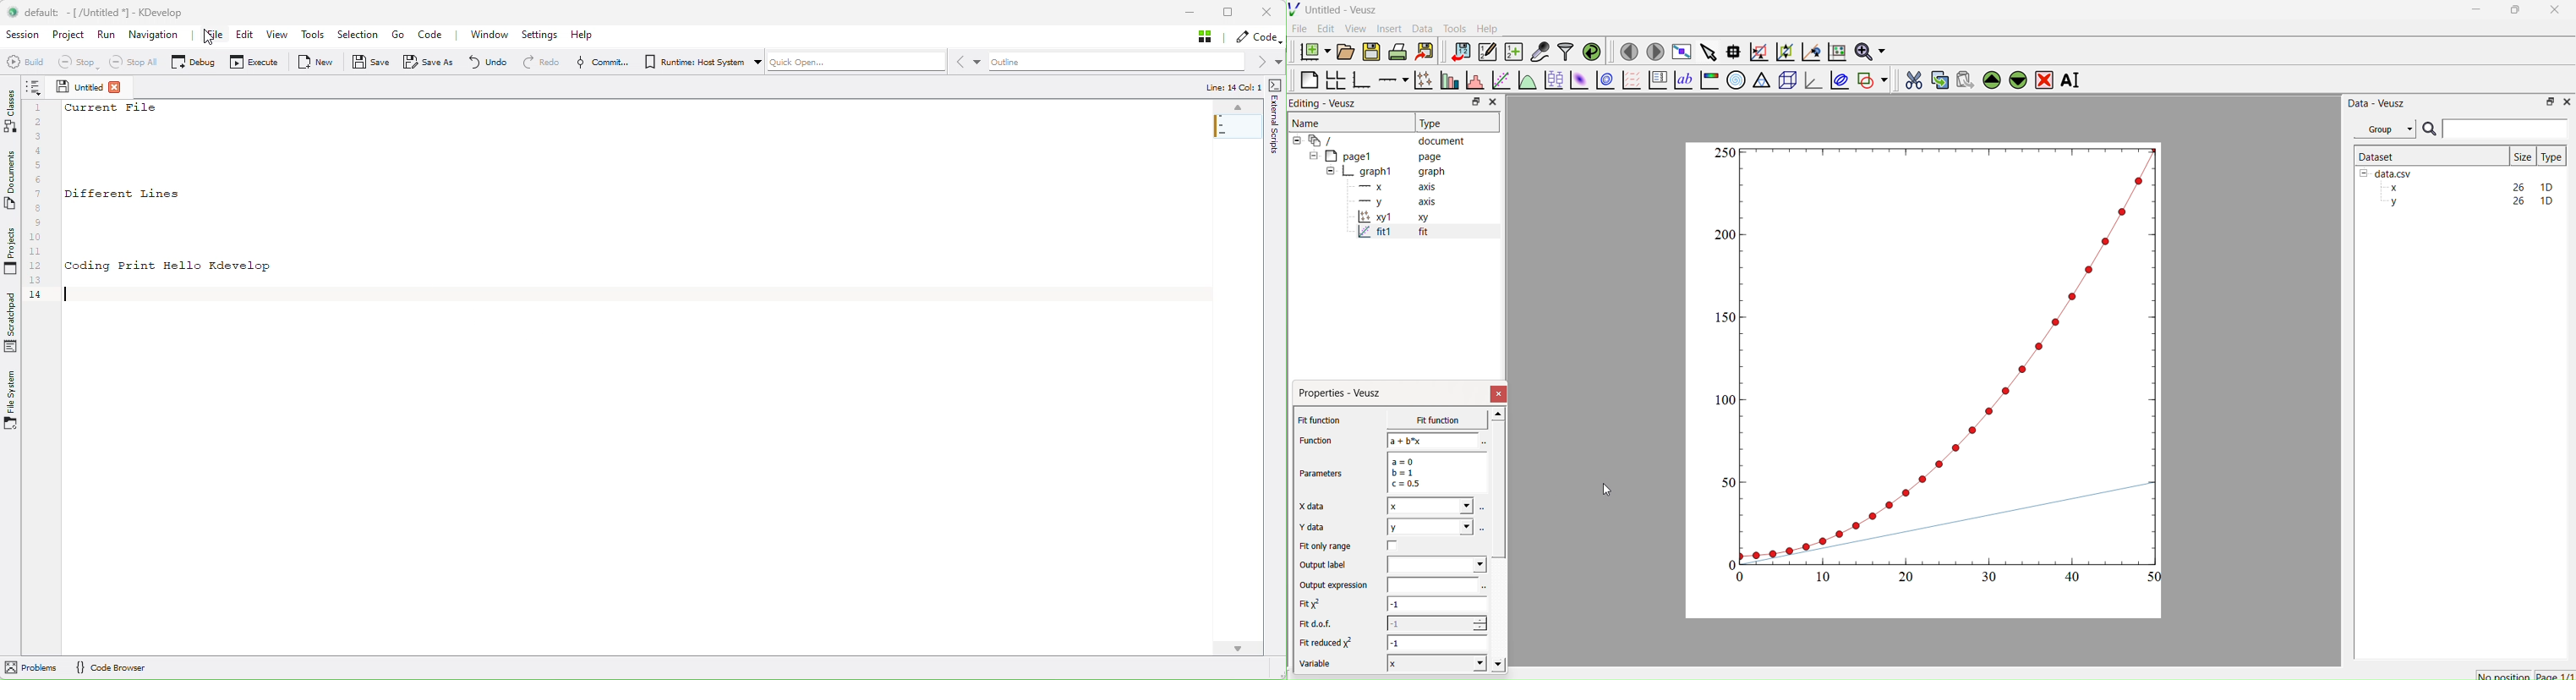 The height and width of the screenshot is (700, 2576). I want to click on Plot Vector Field, so click(1631, 81).